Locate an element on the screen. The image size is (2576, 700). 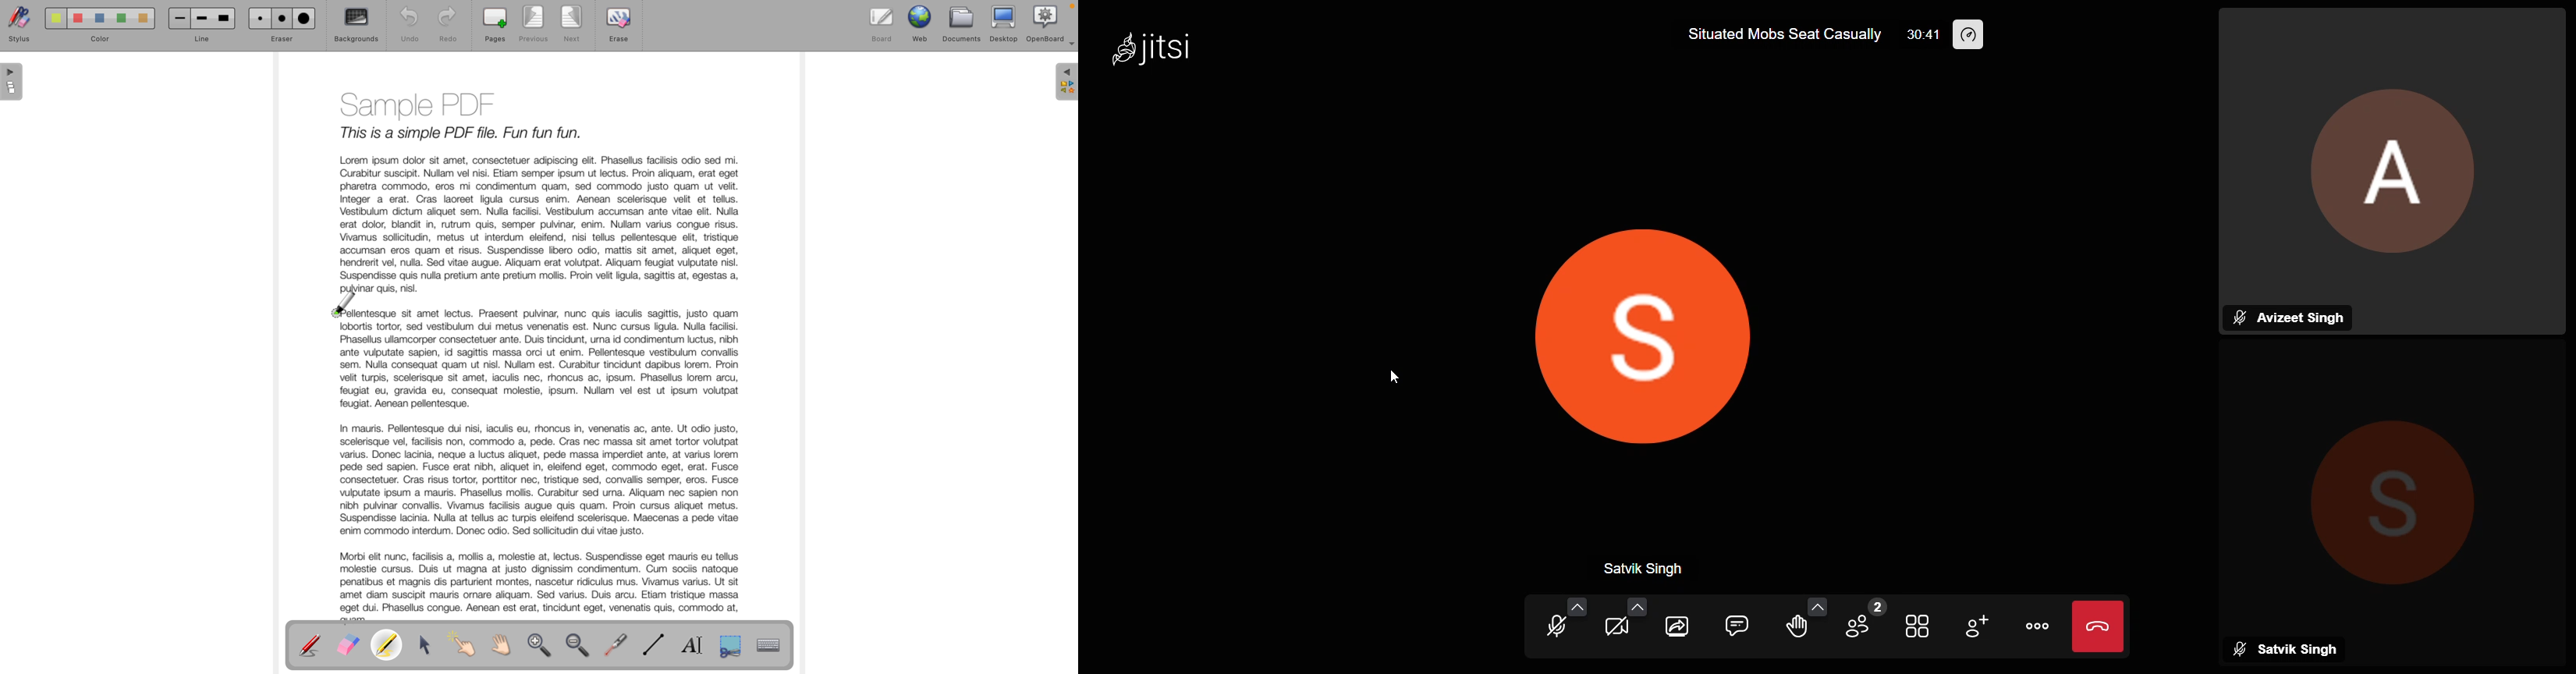
Avizeet Singh is located at coordinates (2287, 315).